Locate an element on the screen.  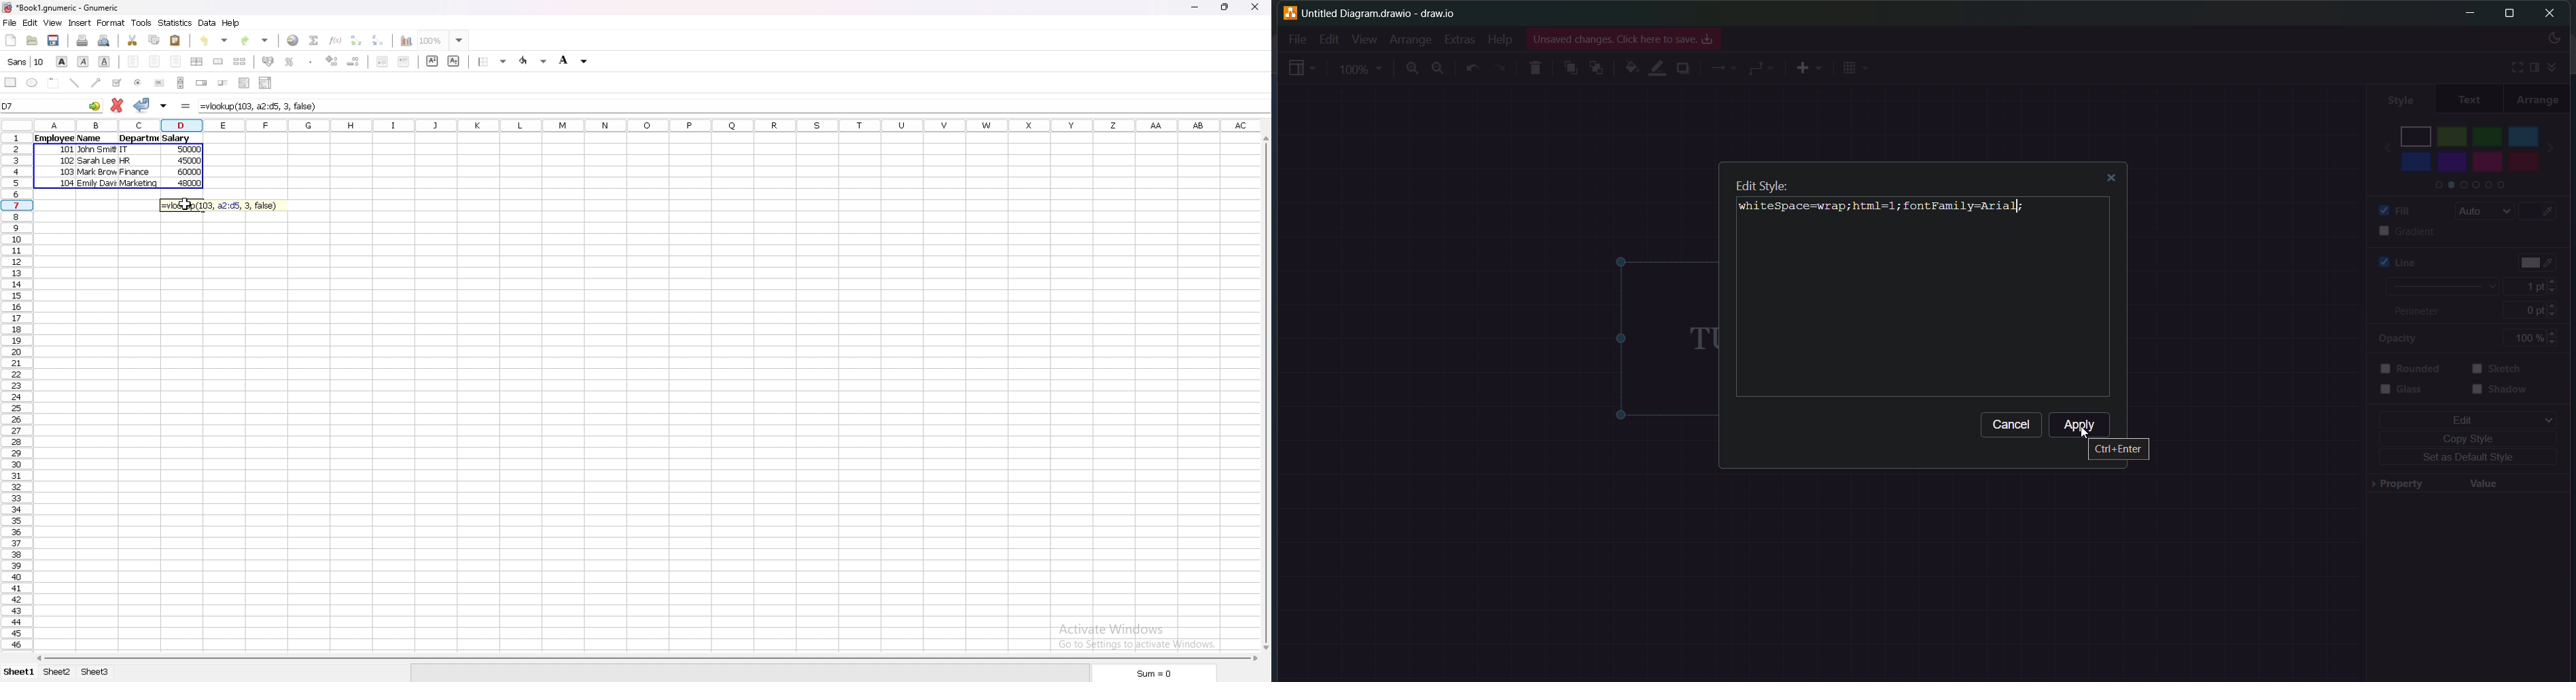
sort descending is located at coordinates (379, 40).